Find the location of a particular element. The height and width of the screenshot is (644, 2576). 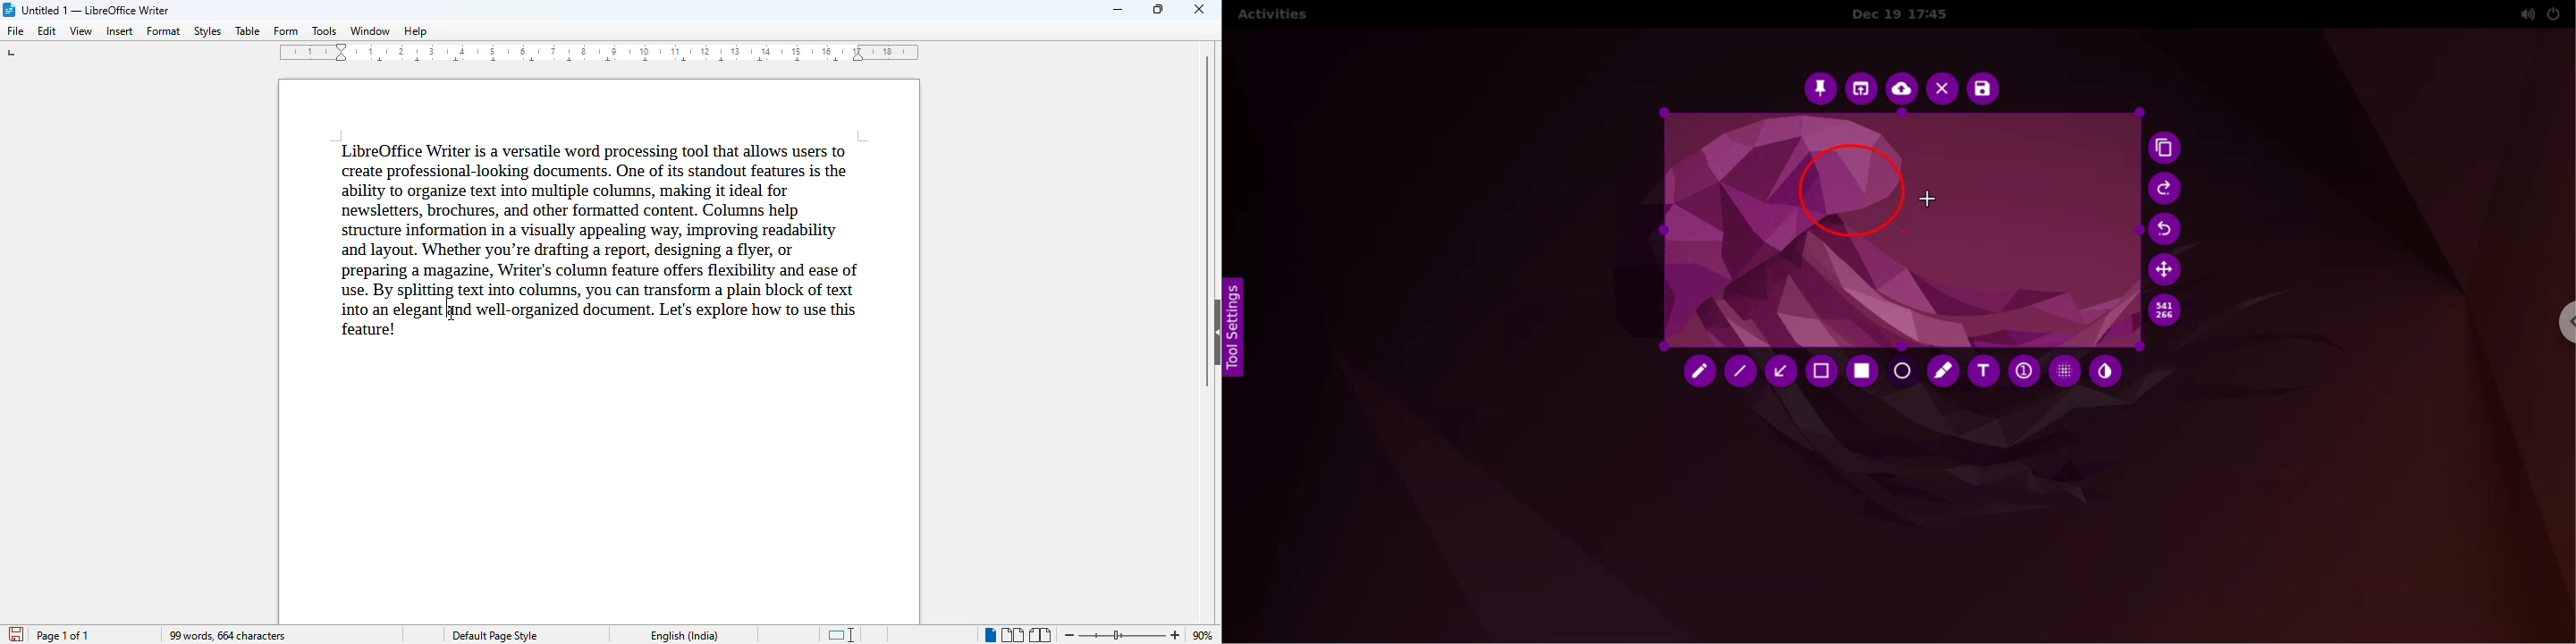

copy to clipboard is located at coordinates (2169, 150).